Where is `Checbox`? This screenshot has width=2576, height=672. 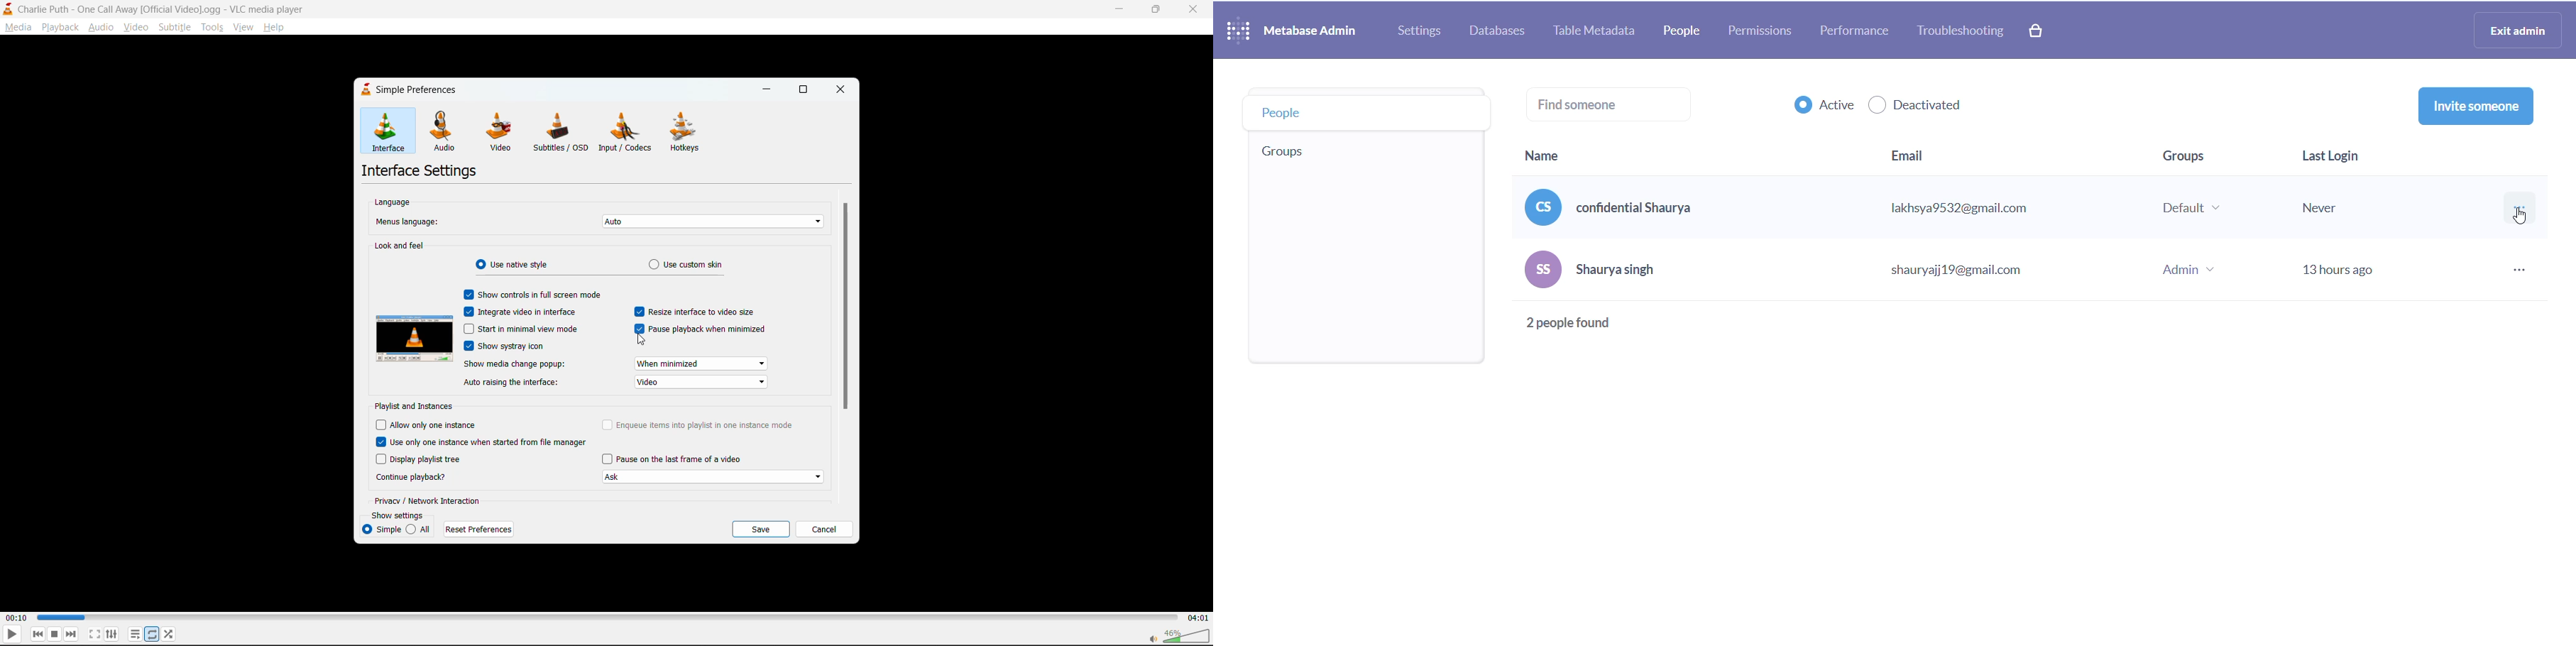 Checbox is located at coordinates (467, 311).